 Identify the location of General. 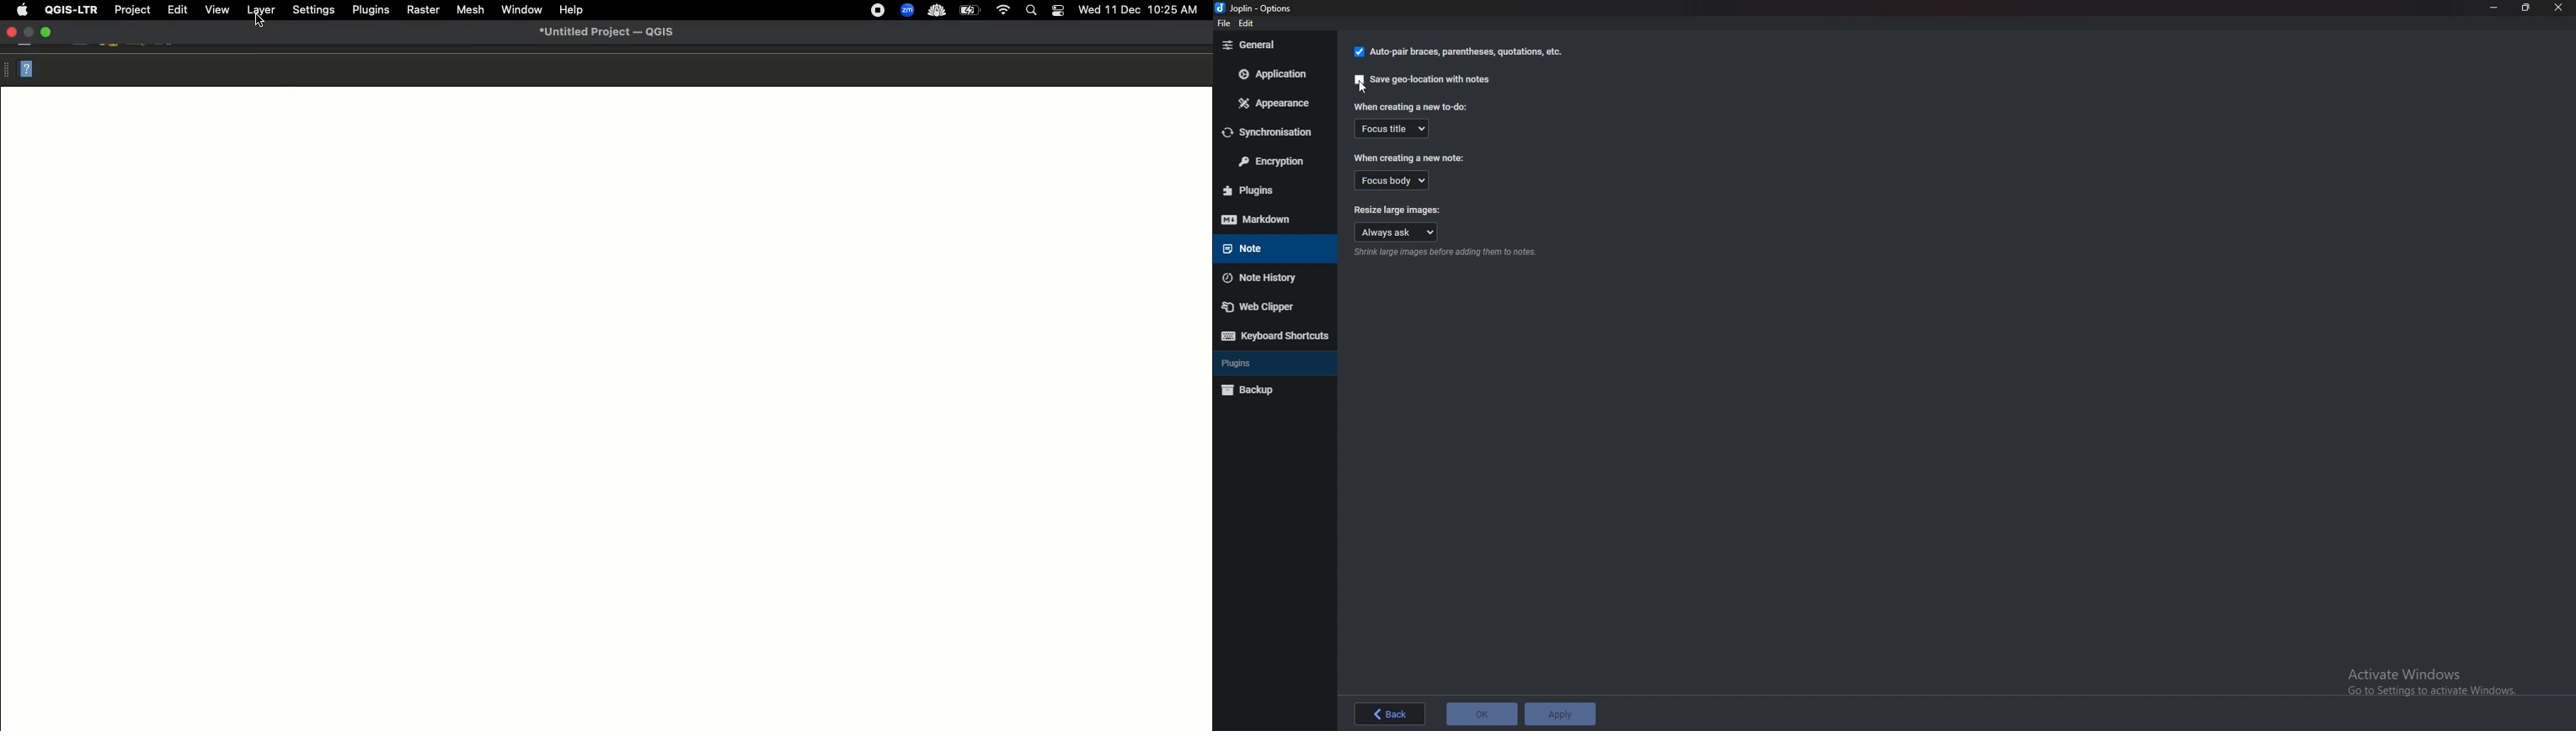
(1268, 45).